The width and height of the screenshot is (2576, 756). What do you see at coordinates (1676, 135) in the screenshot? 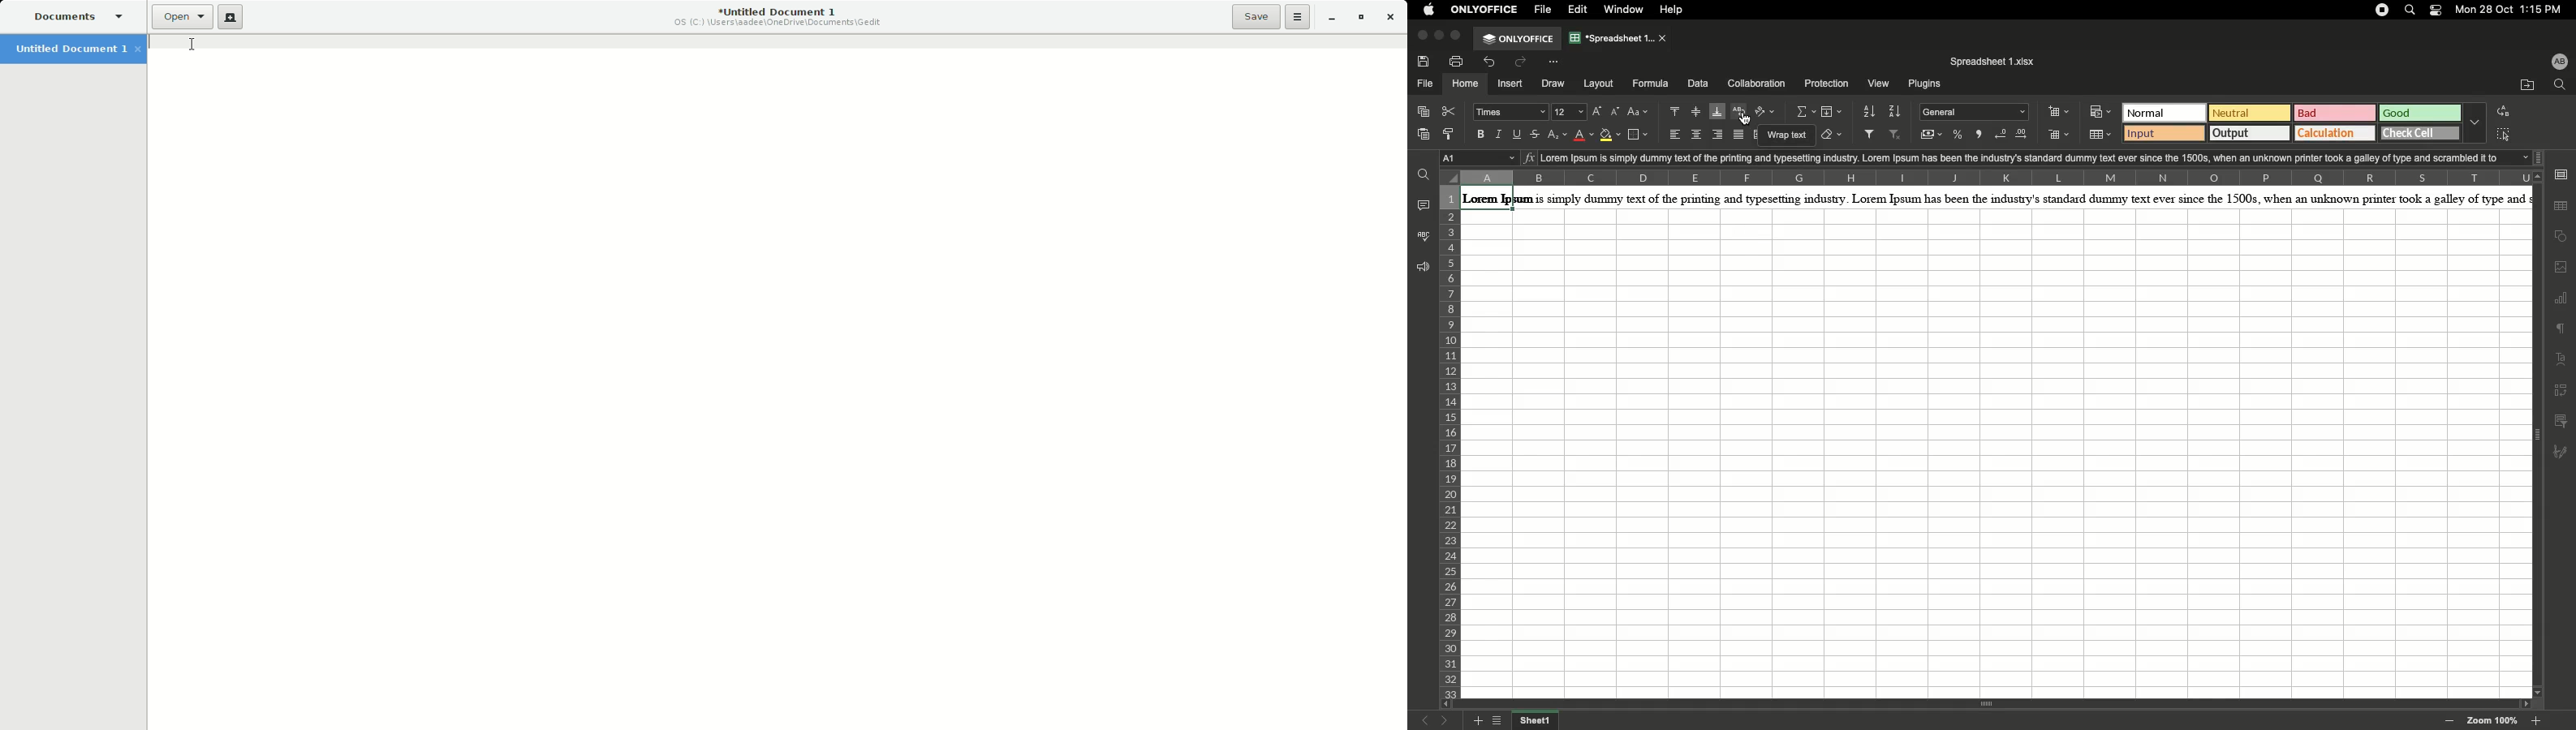
I see `Align left` at bounding box center [1676, 135].